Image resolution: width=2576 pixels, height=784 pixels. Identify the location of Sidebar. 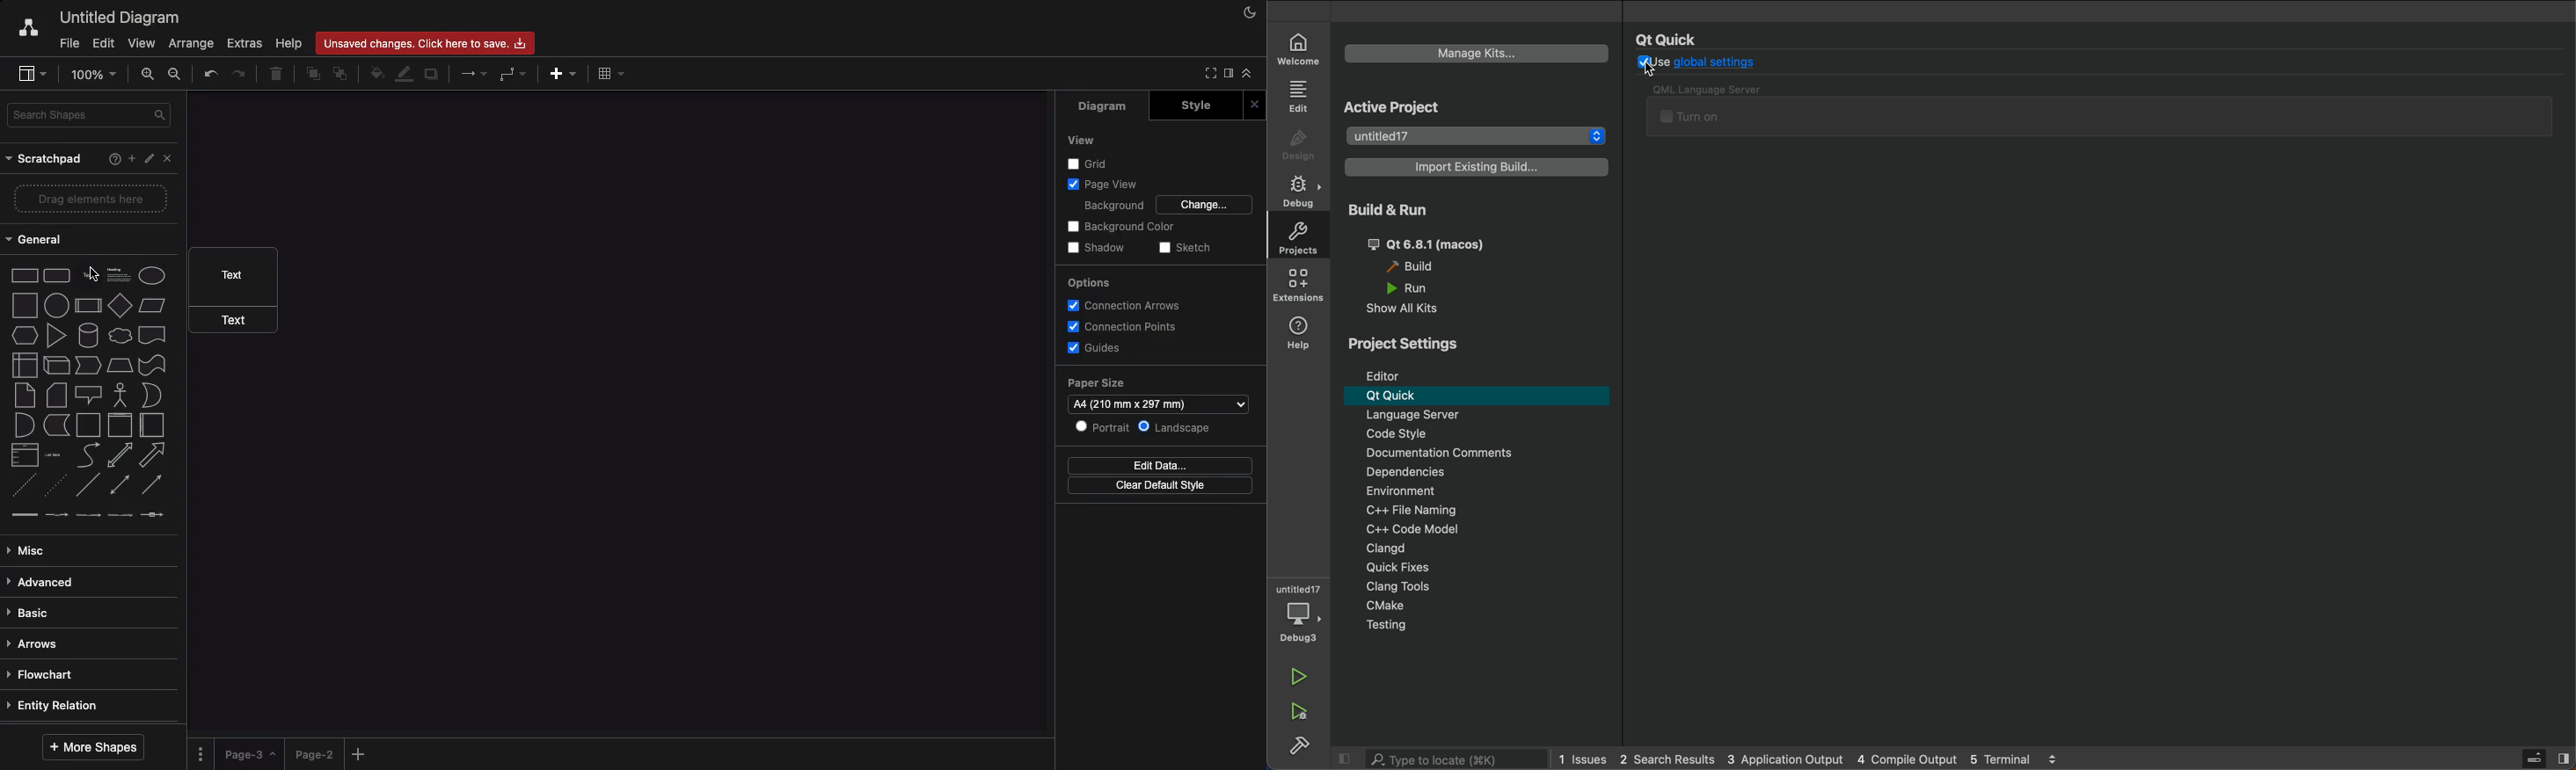
(28, 72).